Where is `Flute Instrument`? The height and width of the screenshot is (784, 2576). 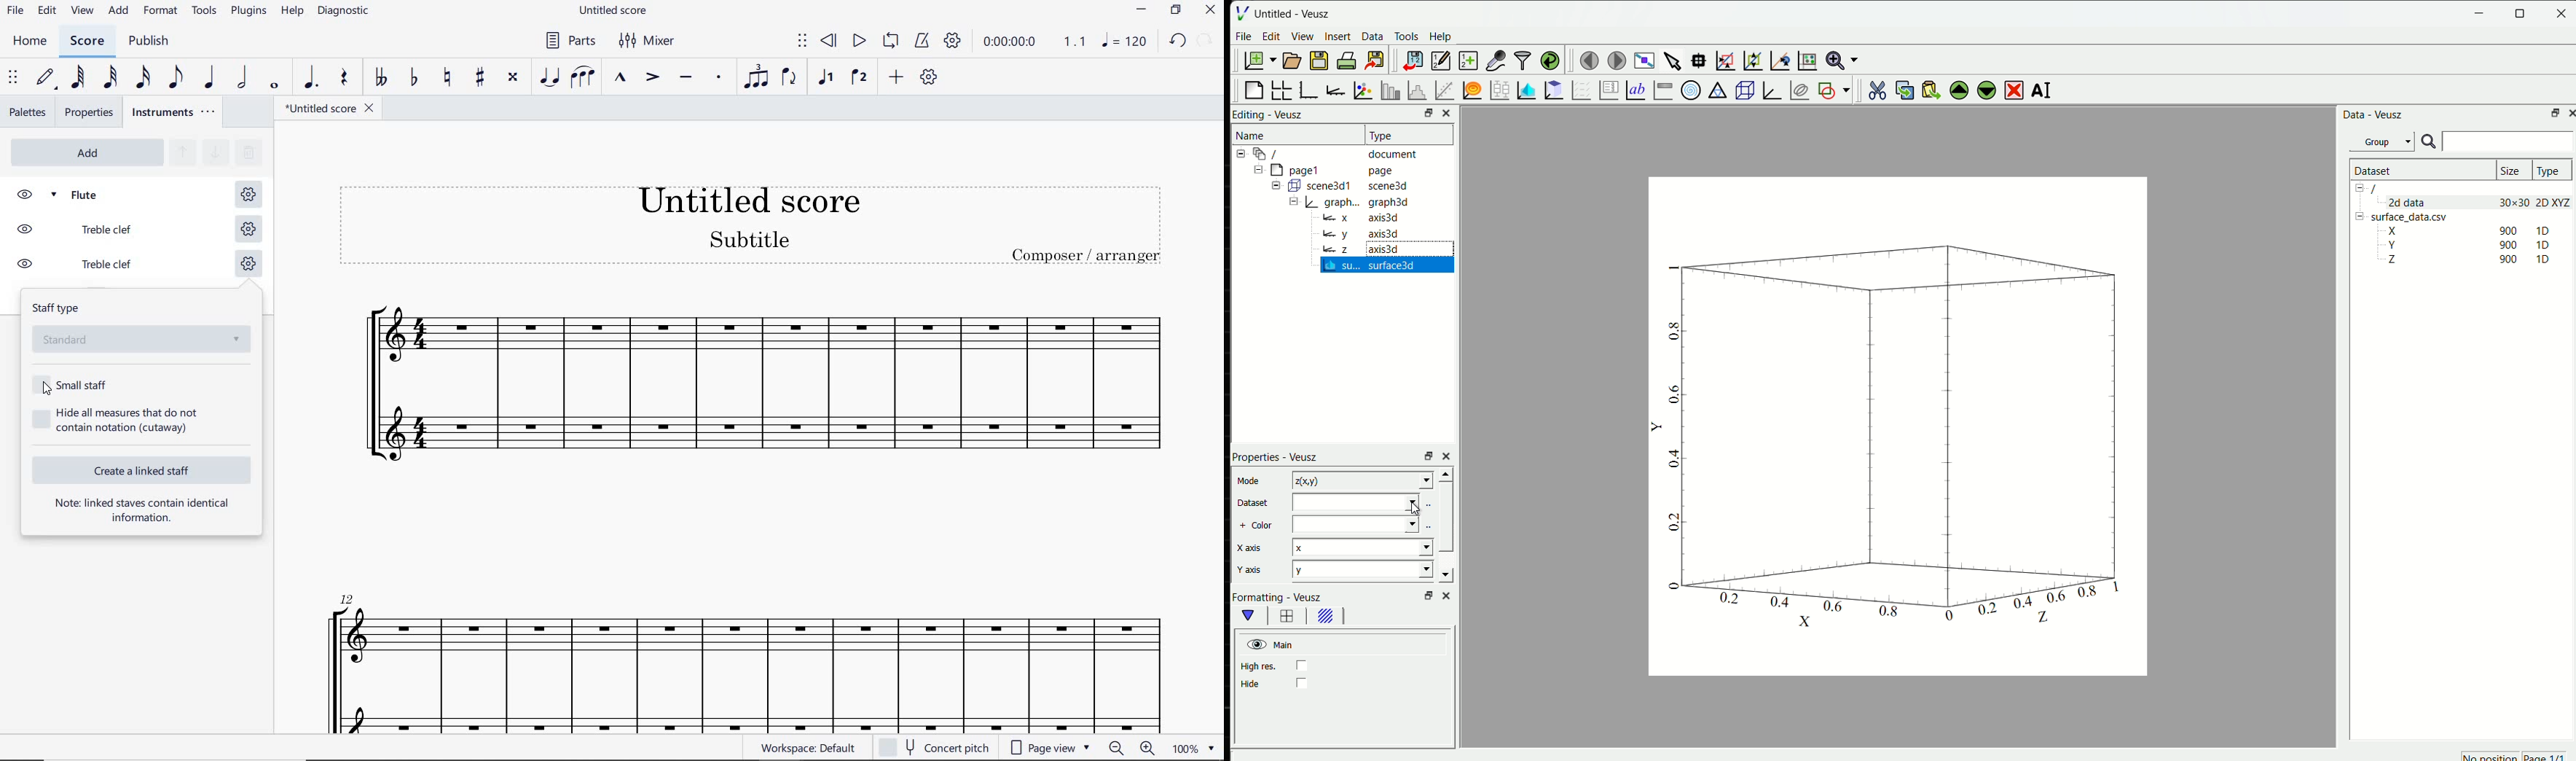 Flute Instrument is located at coordinates (745, 346).